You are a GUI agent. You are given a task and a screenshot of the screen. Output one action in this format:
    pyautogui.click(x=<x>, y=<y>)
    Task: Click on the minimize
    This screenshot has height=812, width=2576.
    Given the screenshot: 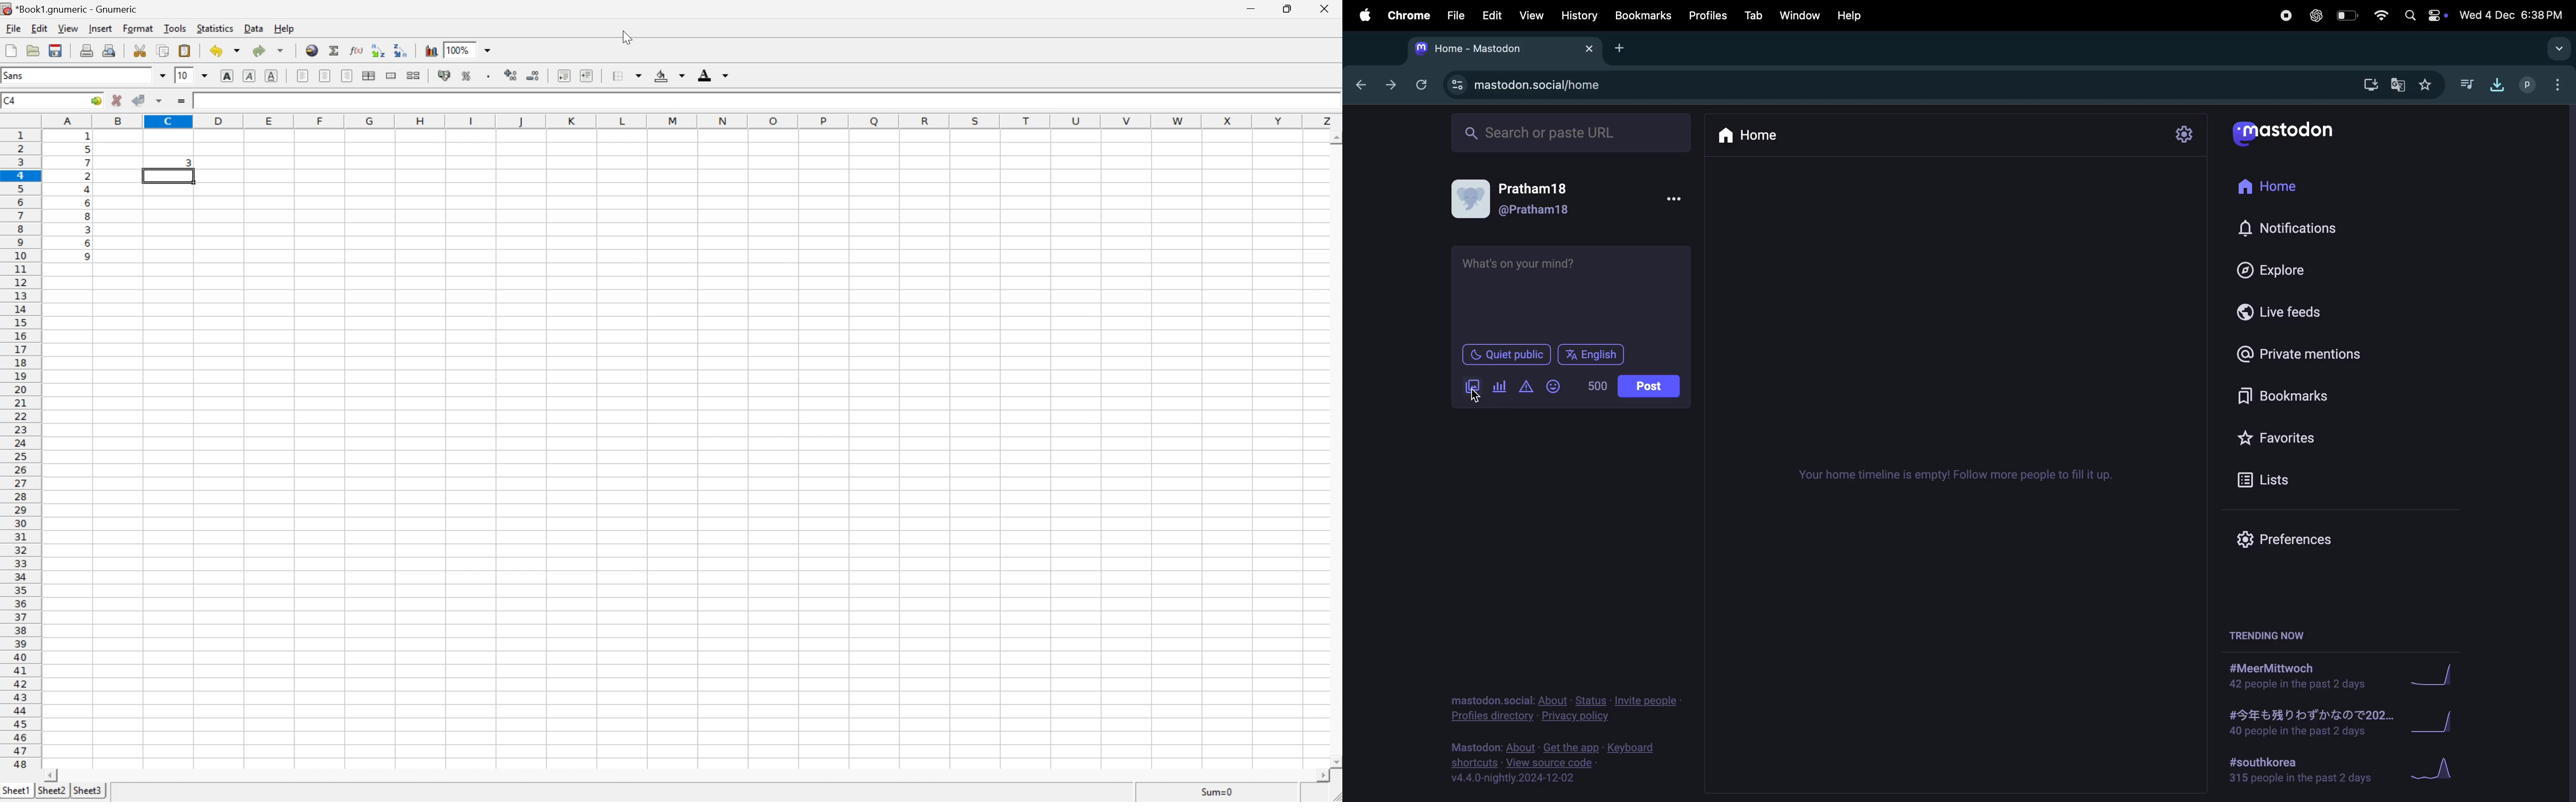 What is the action you would take?
    pyautogui.click(x=1255, y=9)
    